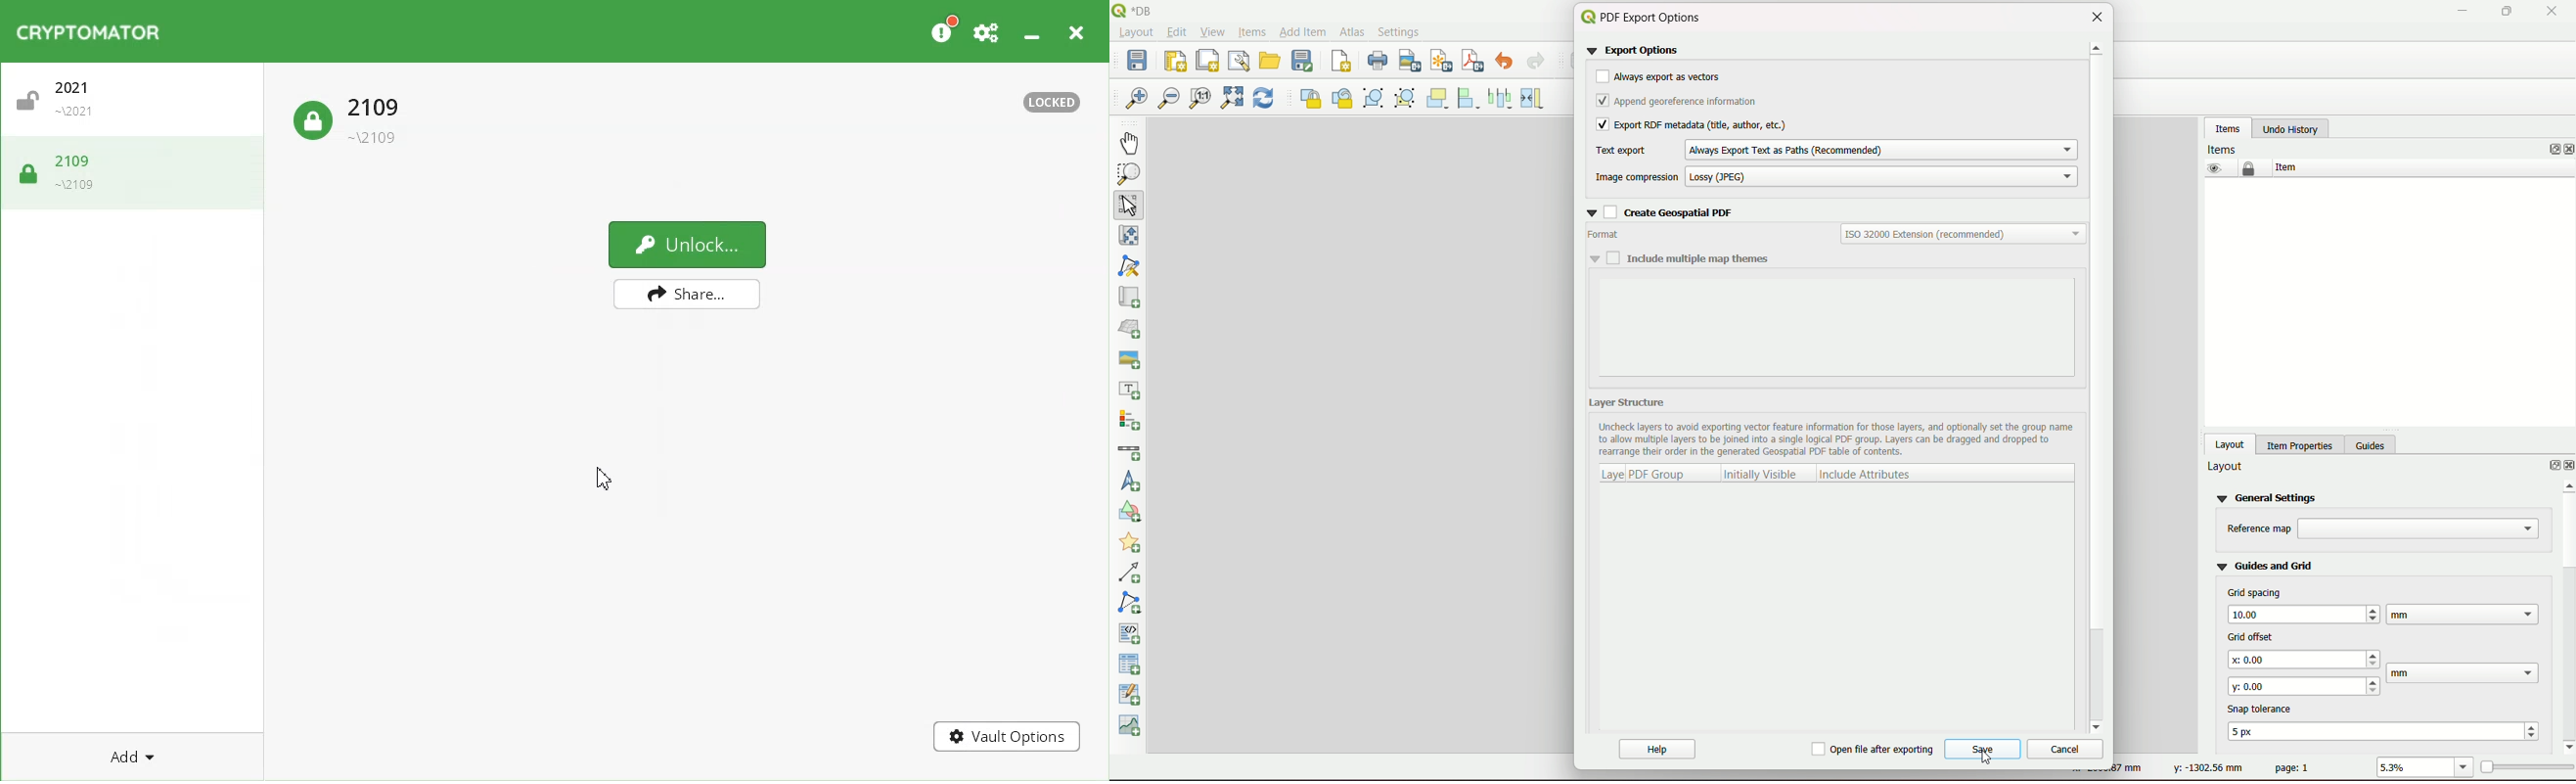  What do you see at coordinates (1131, 143) in the screenshot?
I see `pan layout` at bounding box center [1131, 143].